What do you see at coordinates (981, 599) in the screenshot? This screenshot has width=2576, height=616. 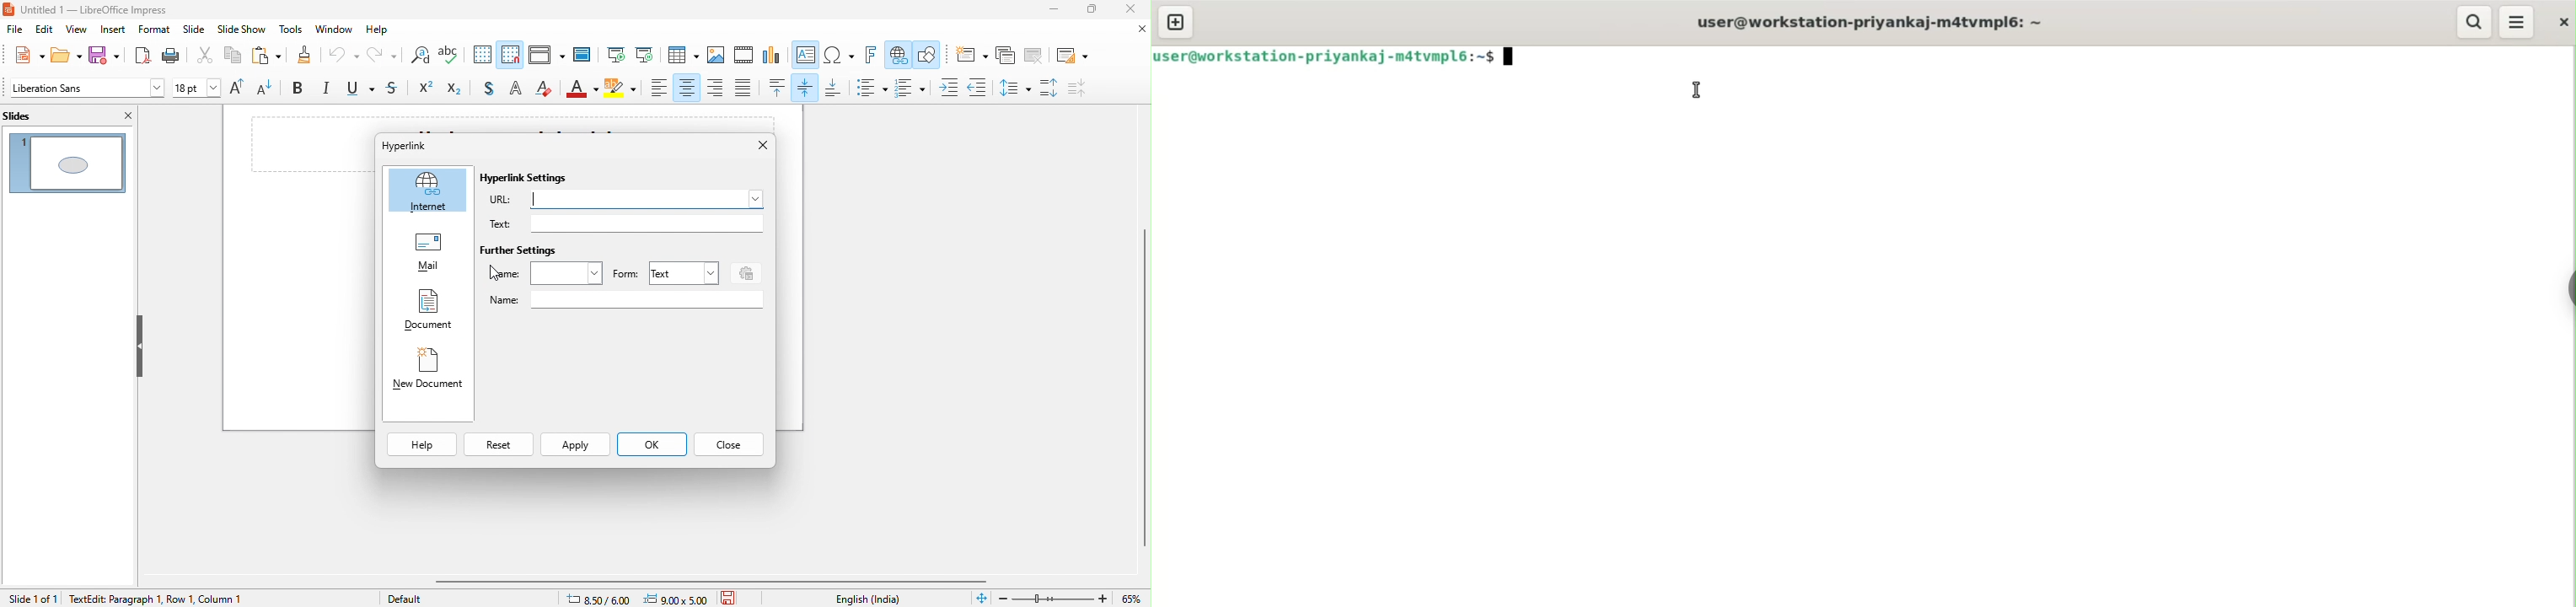 I see `fit slide to fit window` at bounding box center [981, 599].